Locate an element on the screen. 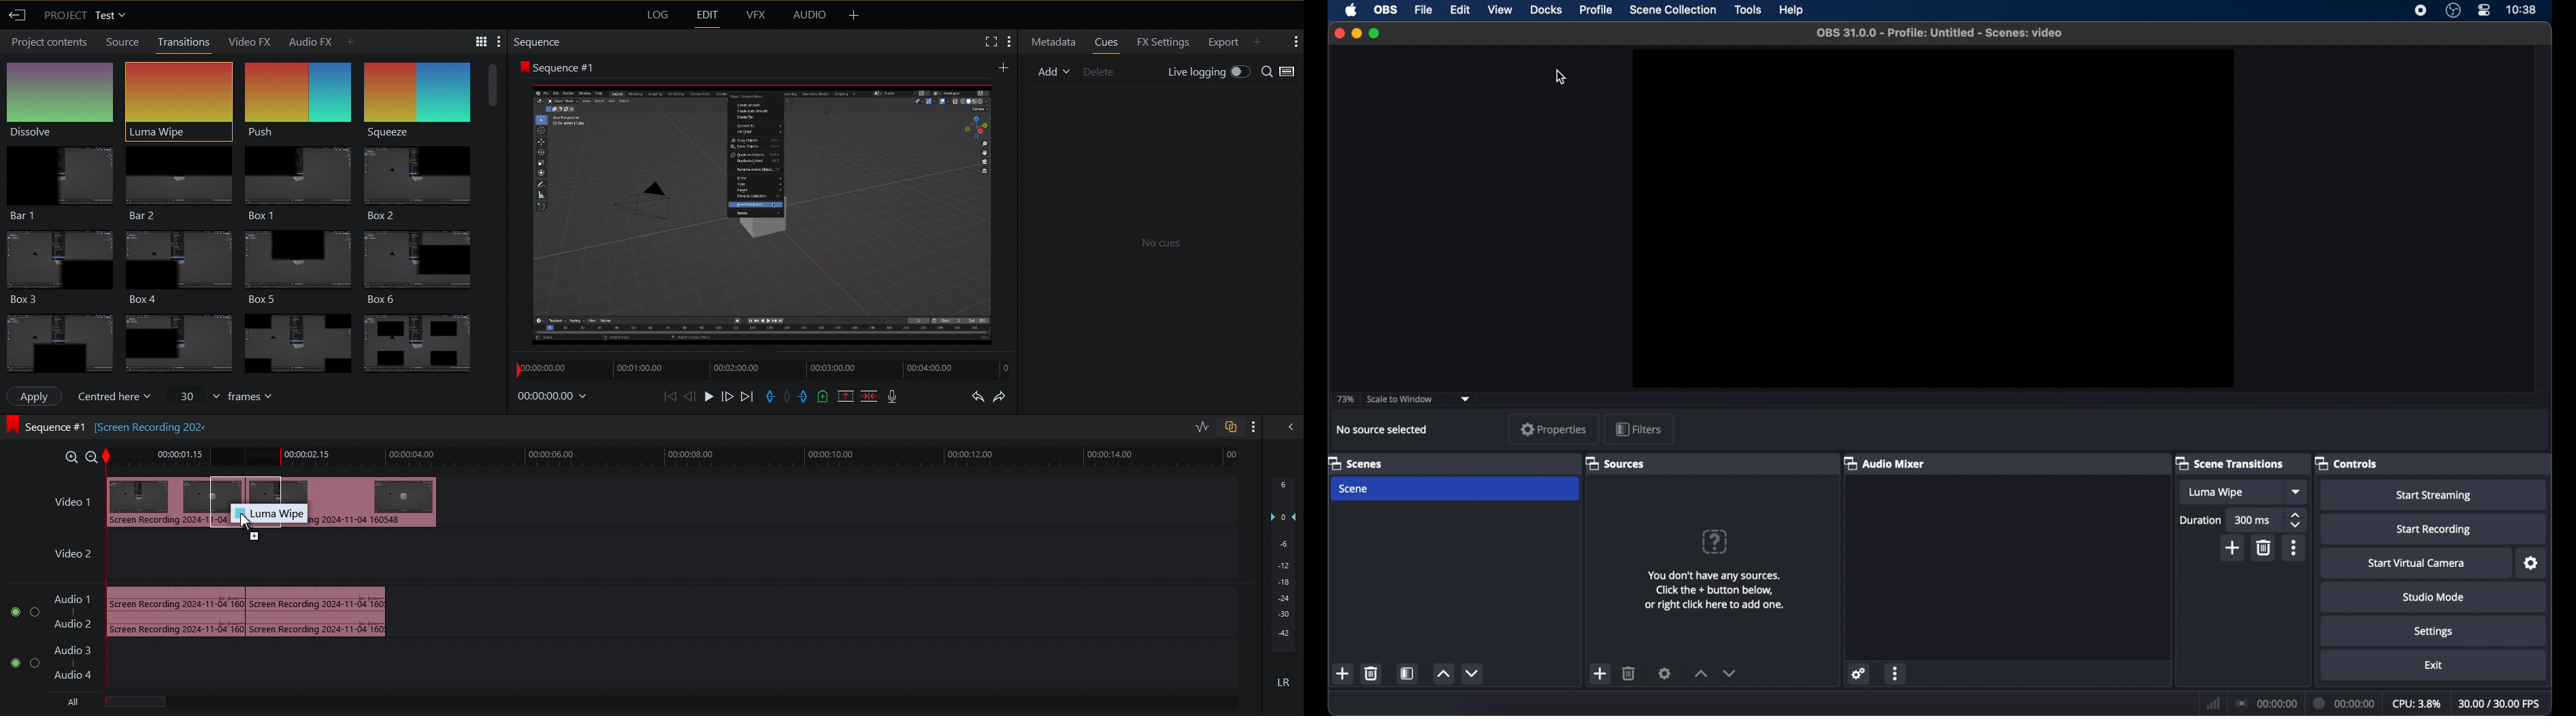 The height and width of the screenshot is (728, 2576). Zoom is located at coordinates (78, 456).